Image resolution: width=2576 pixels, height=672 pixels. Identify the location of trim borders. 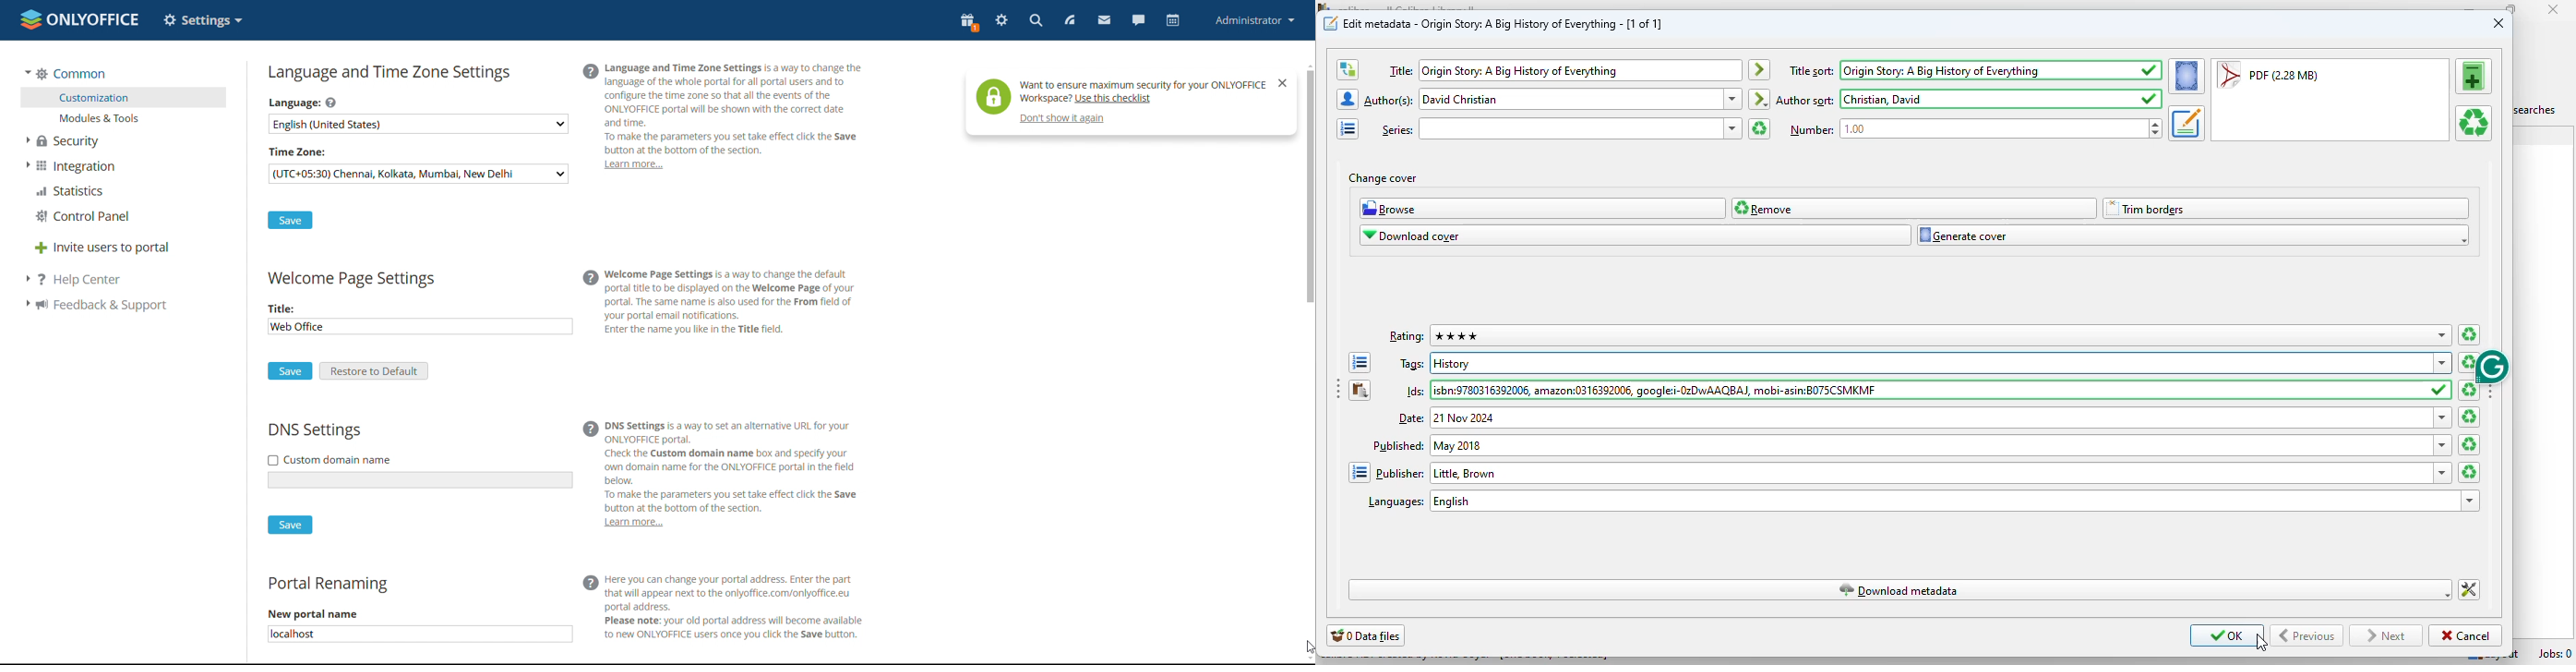
(2285, 209).